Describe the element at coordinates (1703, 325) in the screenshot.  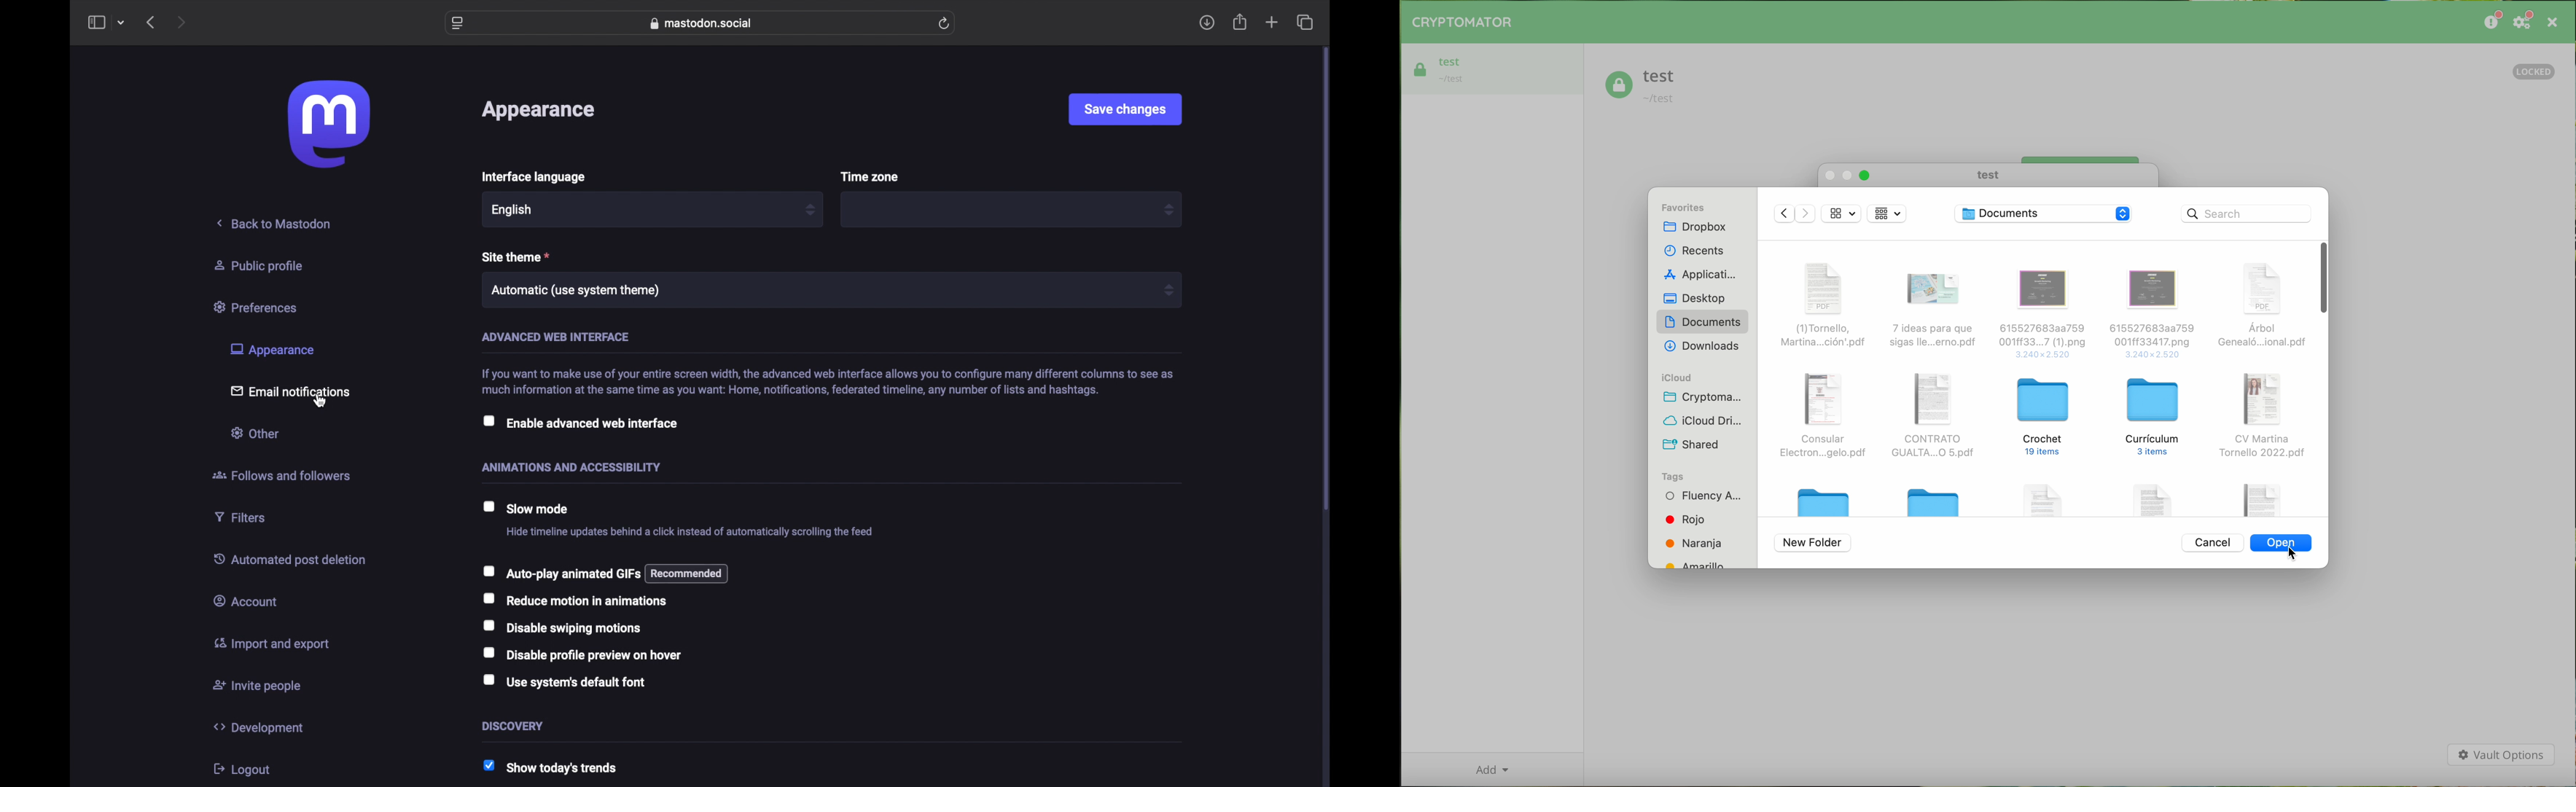
I see `click on documents` at that location.